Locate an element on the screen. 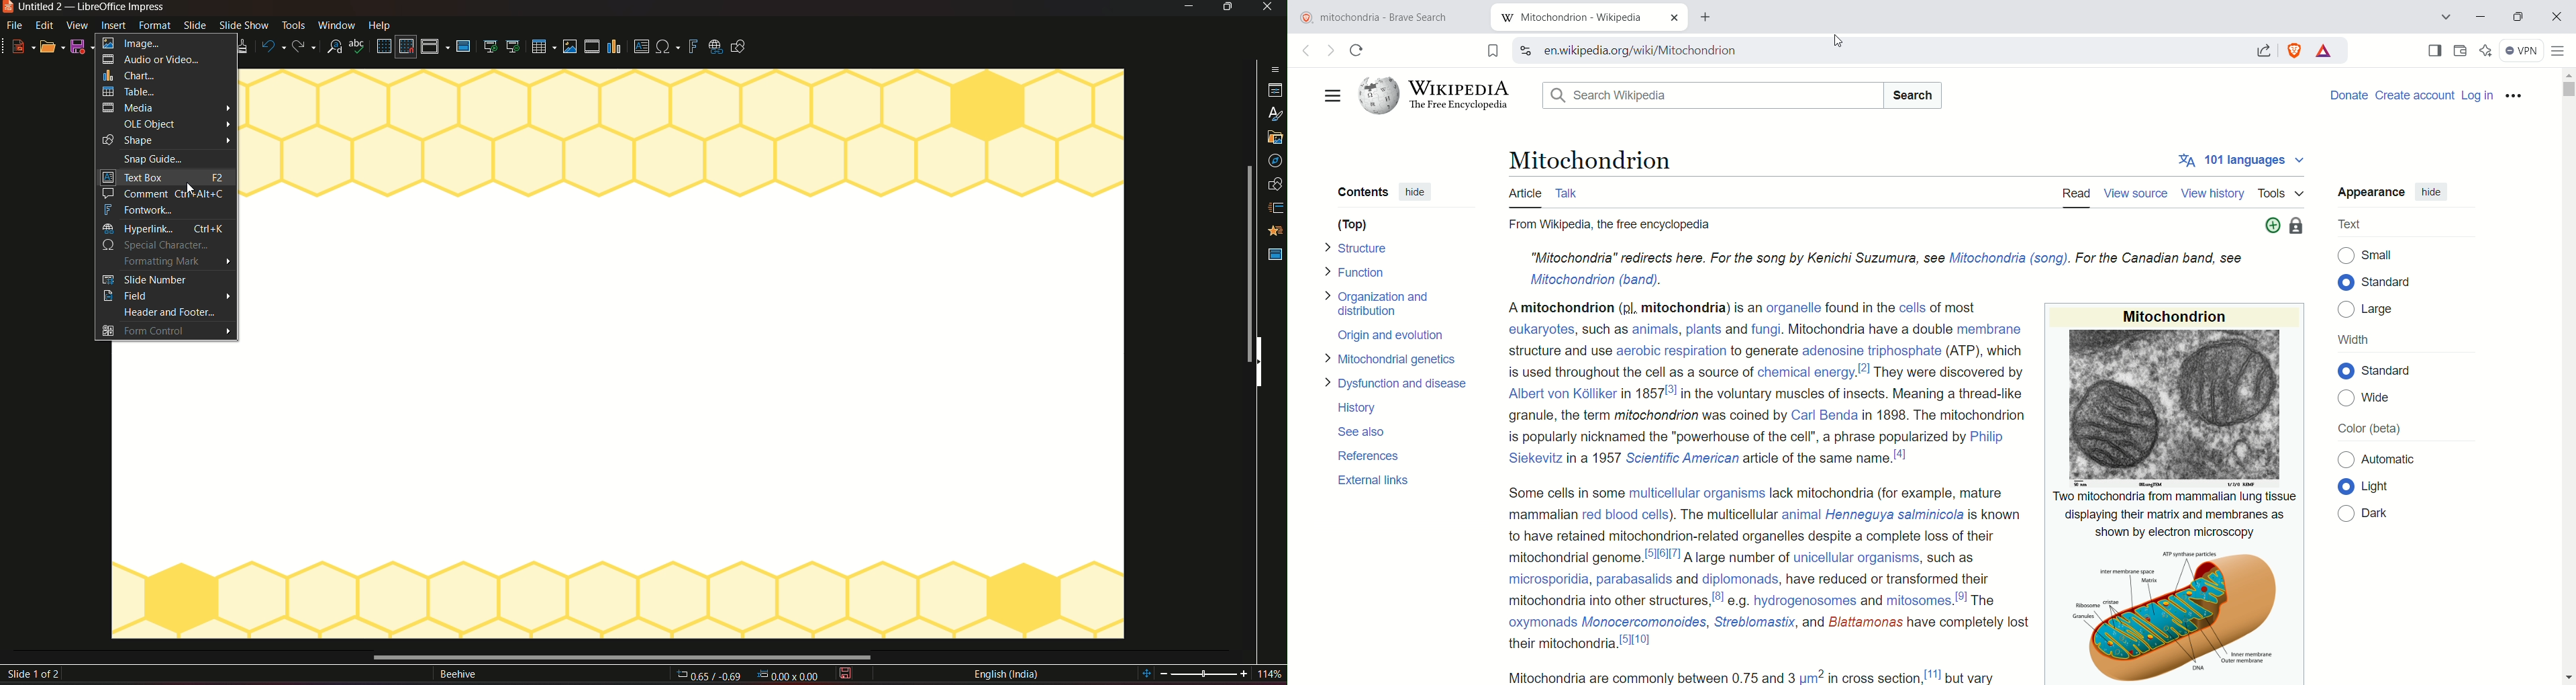 This screenshot has height=700, width=2576. insert audio/video is located at coordinates (591, 47).